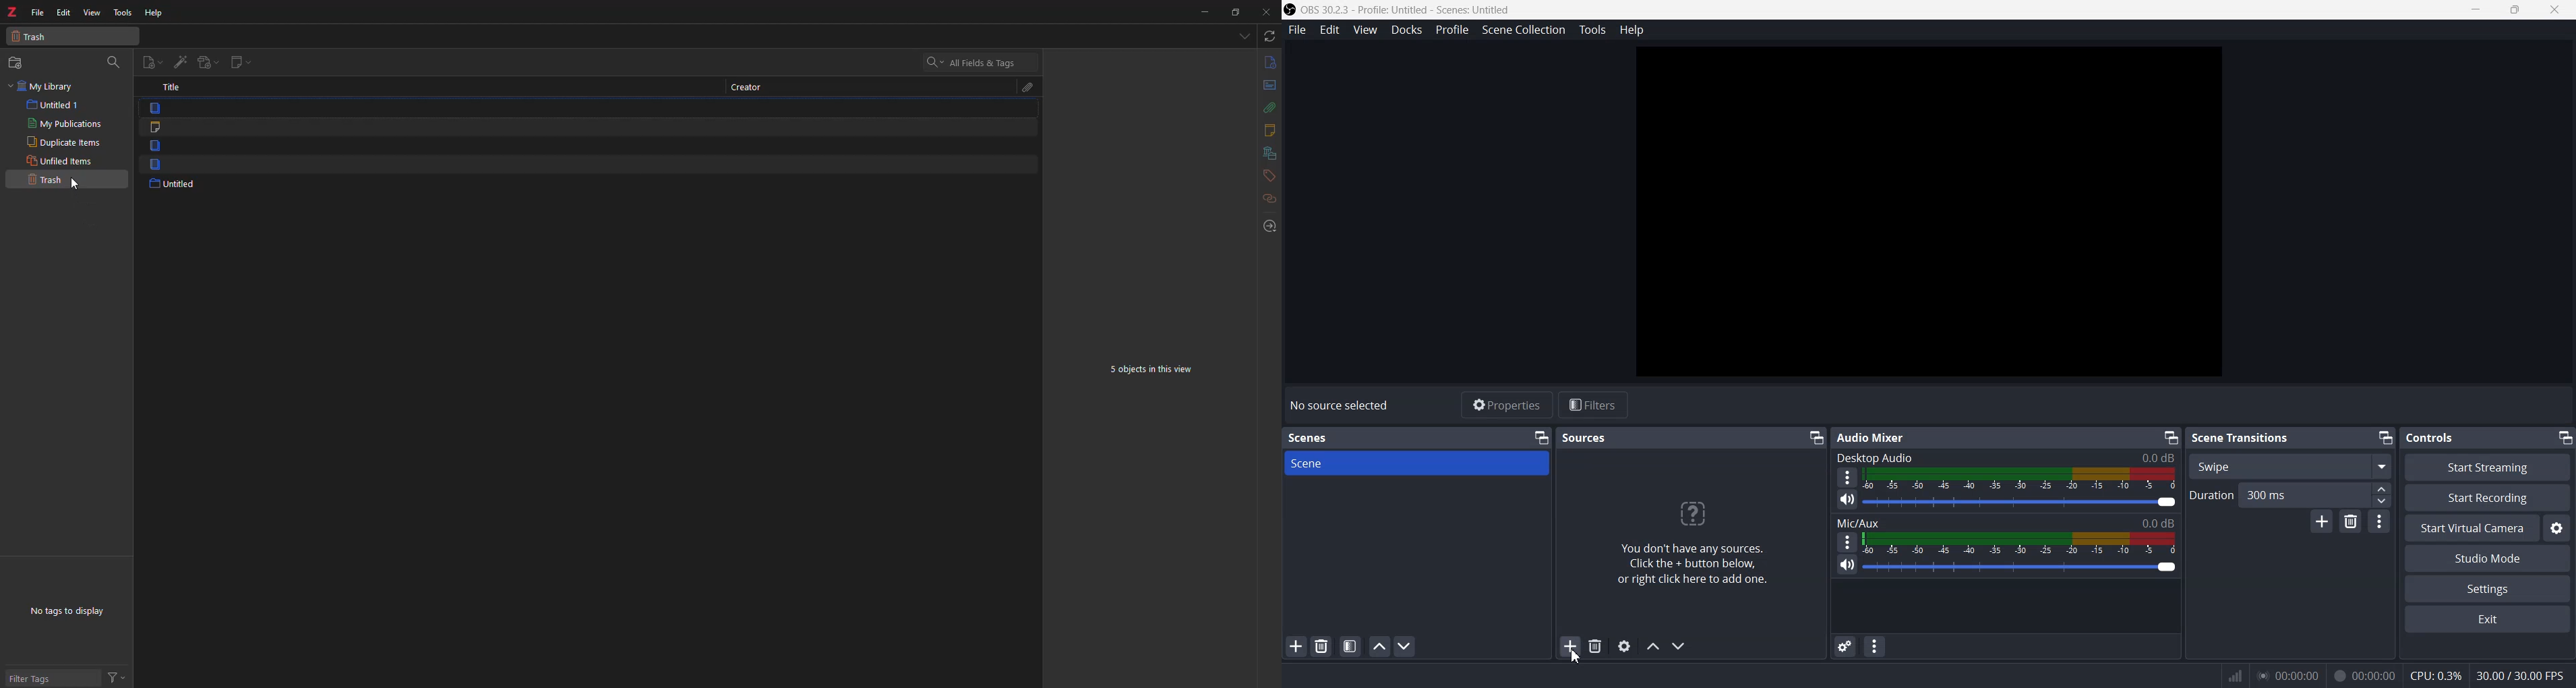  Describe the element at coordinates (1268, 198) in the screenshot. I see `related` at that location.